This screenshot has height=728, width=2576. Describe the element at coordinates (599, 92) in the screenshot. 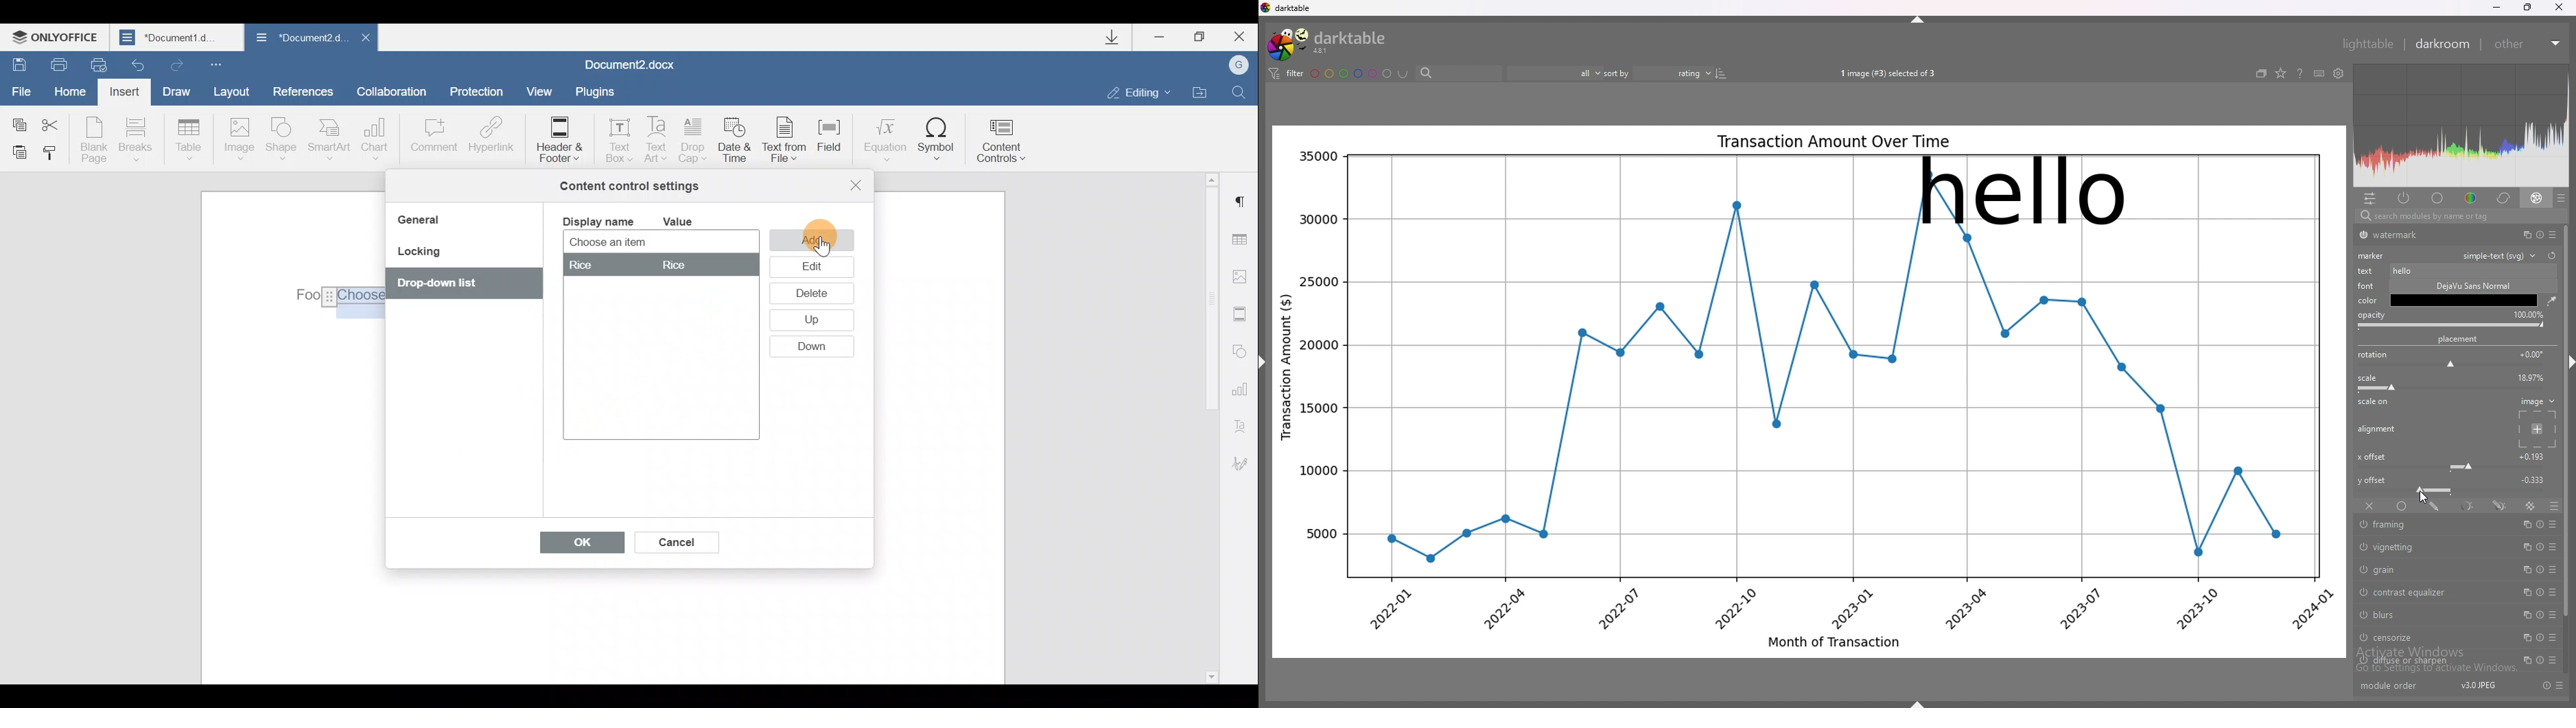

I see `Plugins` at that location.